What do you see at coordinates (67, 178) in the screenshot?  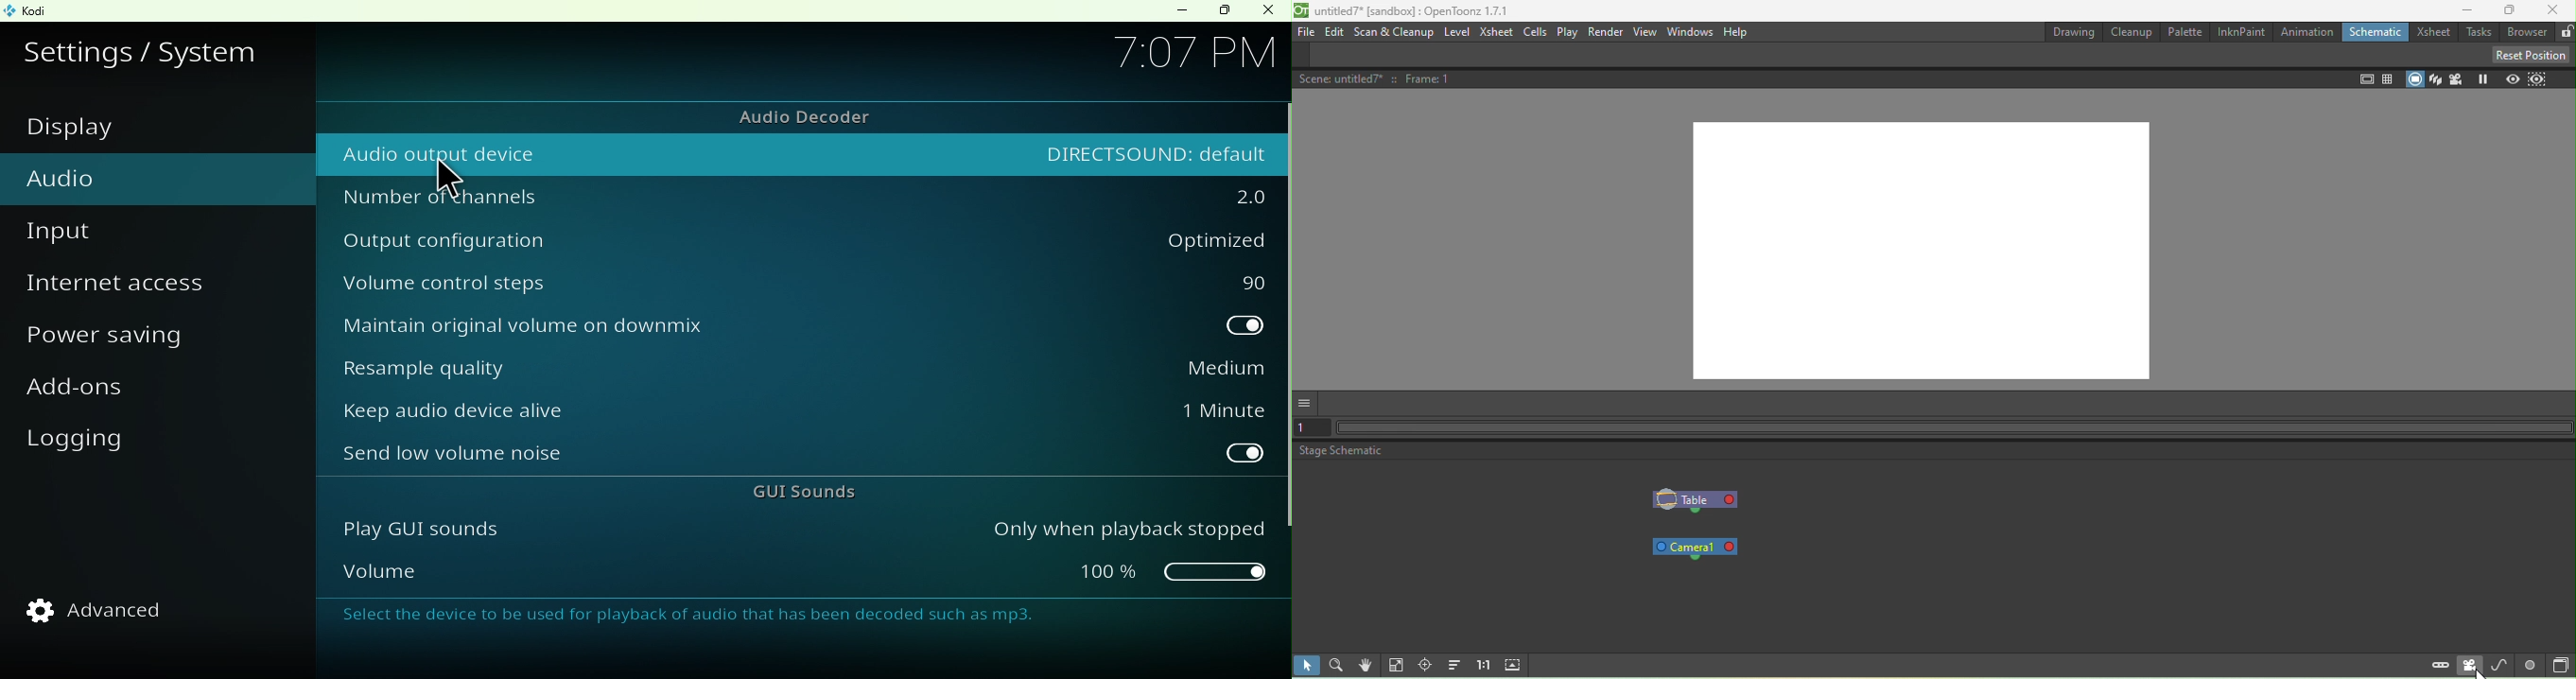 I see `Audio` at bounding box center [67, 178].